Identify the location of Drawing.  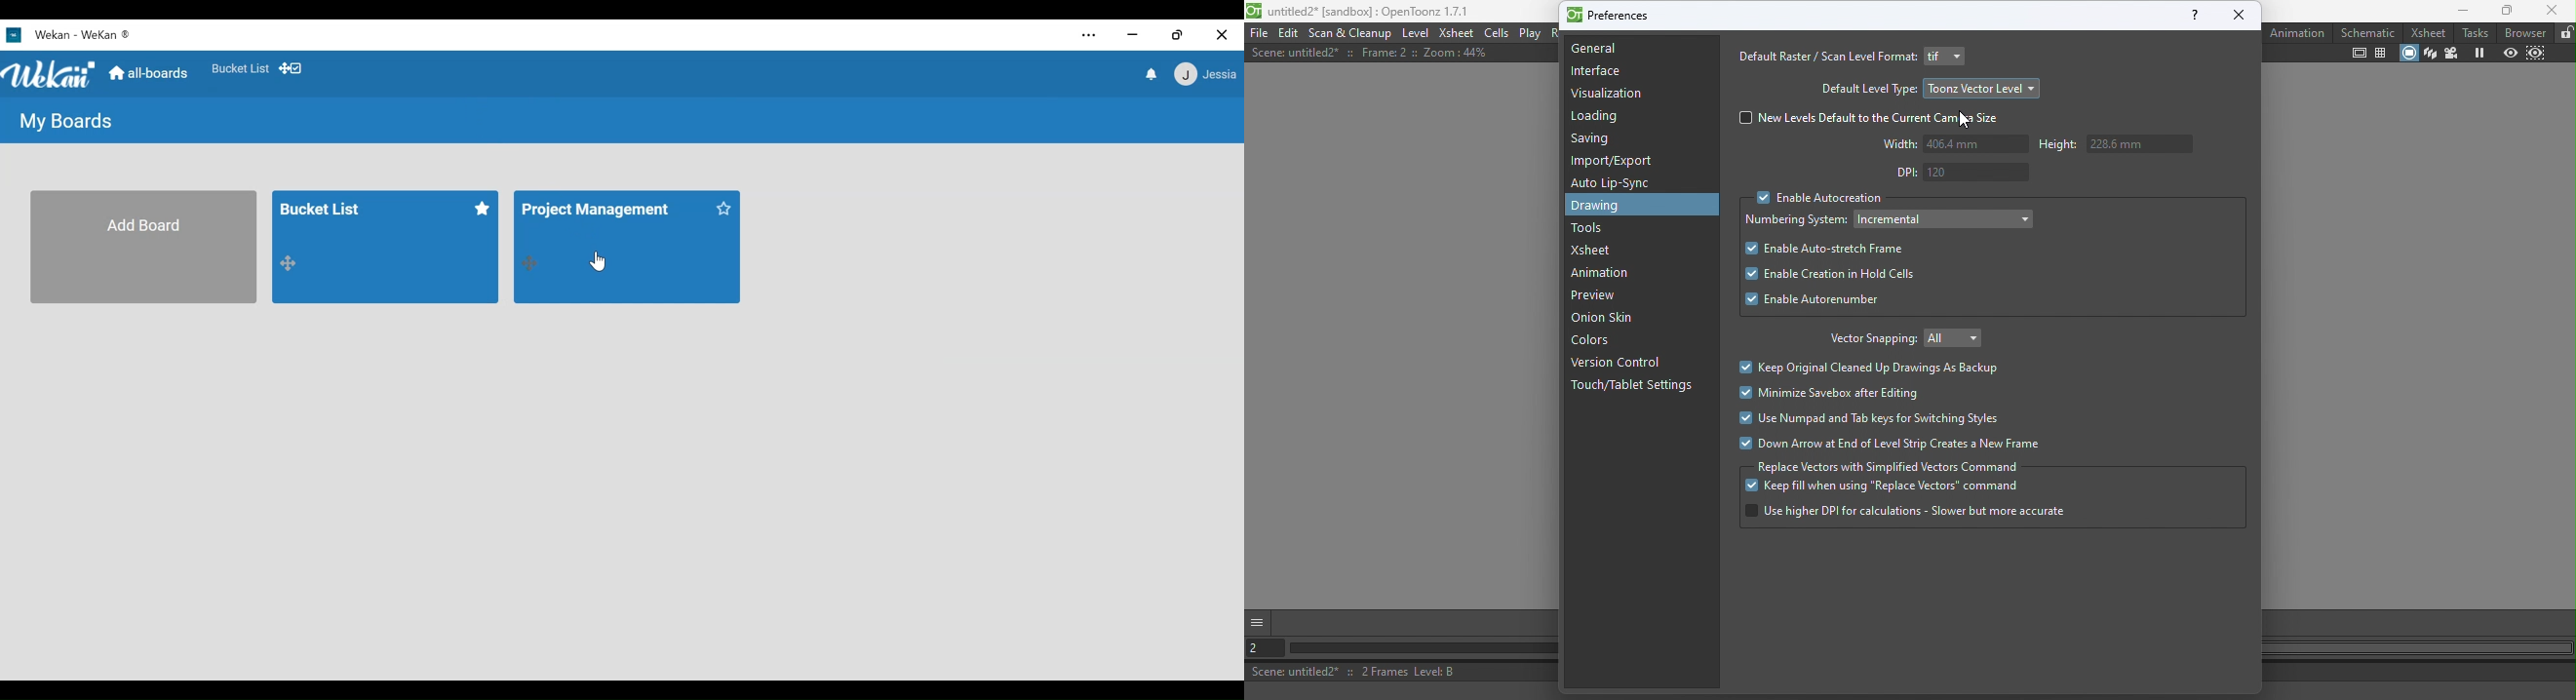
(1602, 206).